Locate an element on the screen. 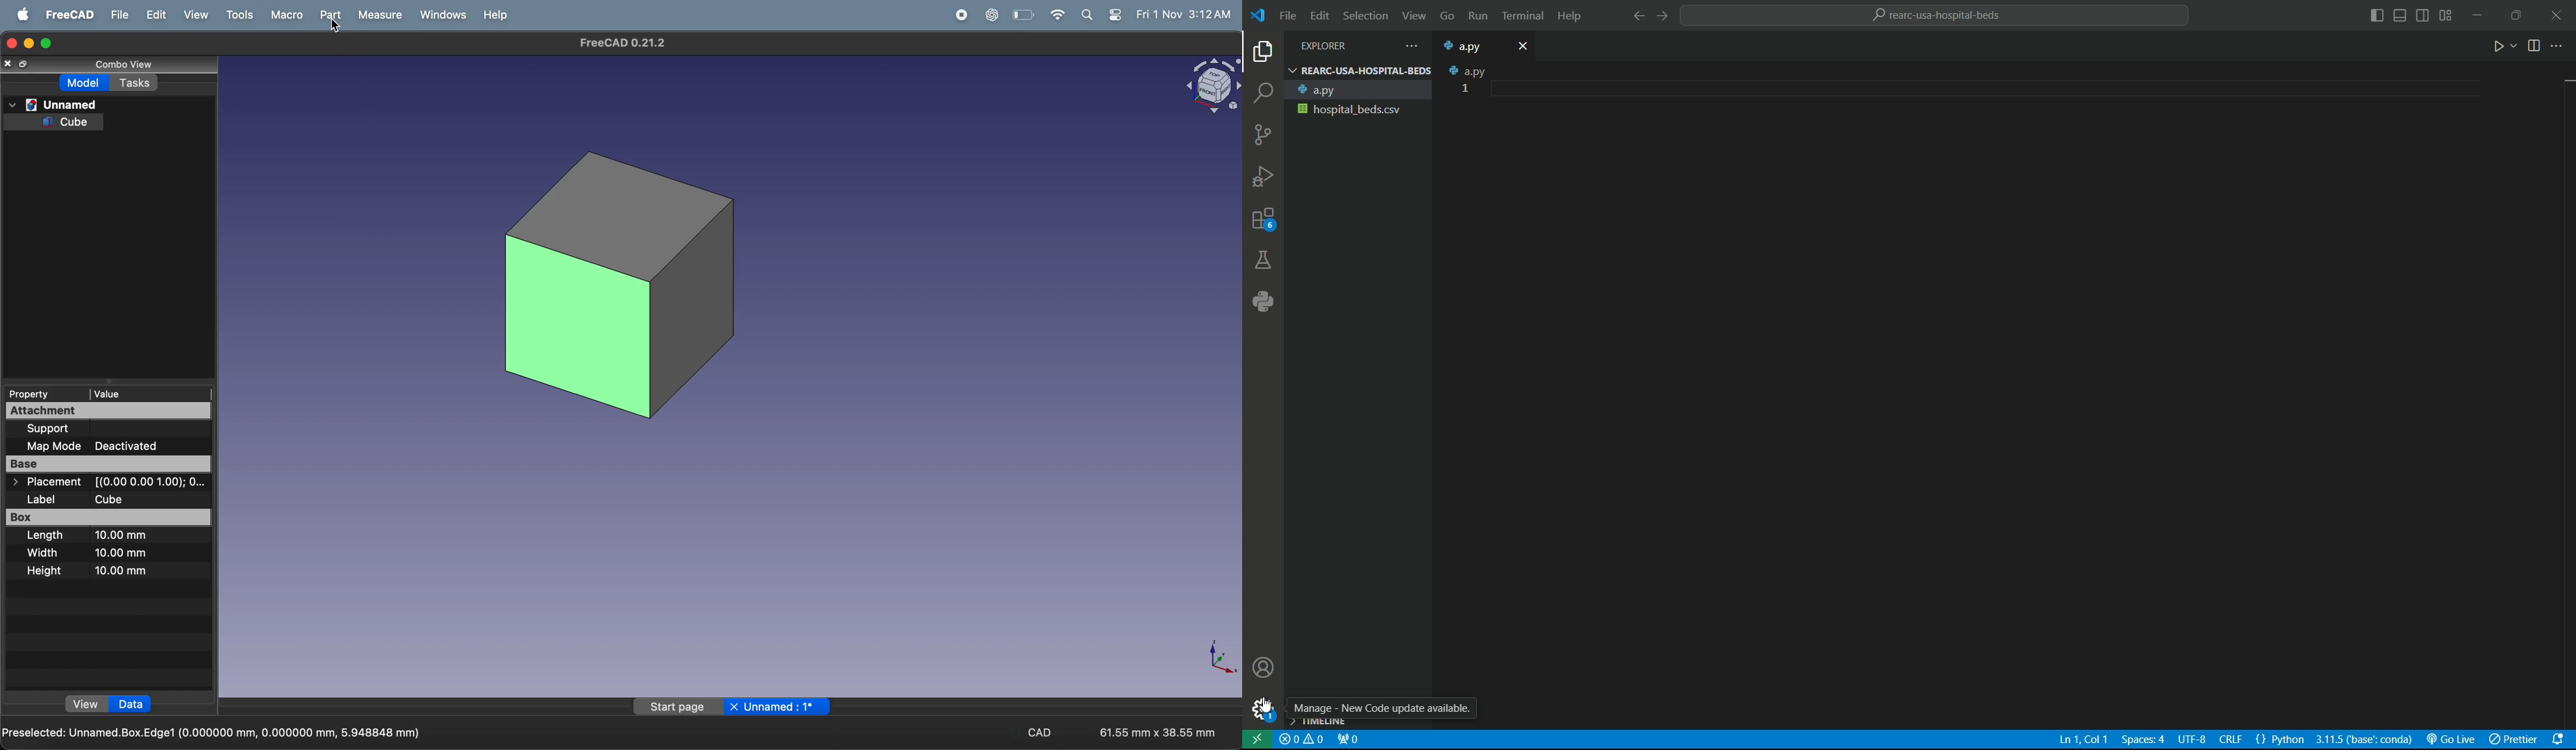 Image resolution: width=2576 pixels, height=756 pixels. Support is located at coordinates (72, 429).